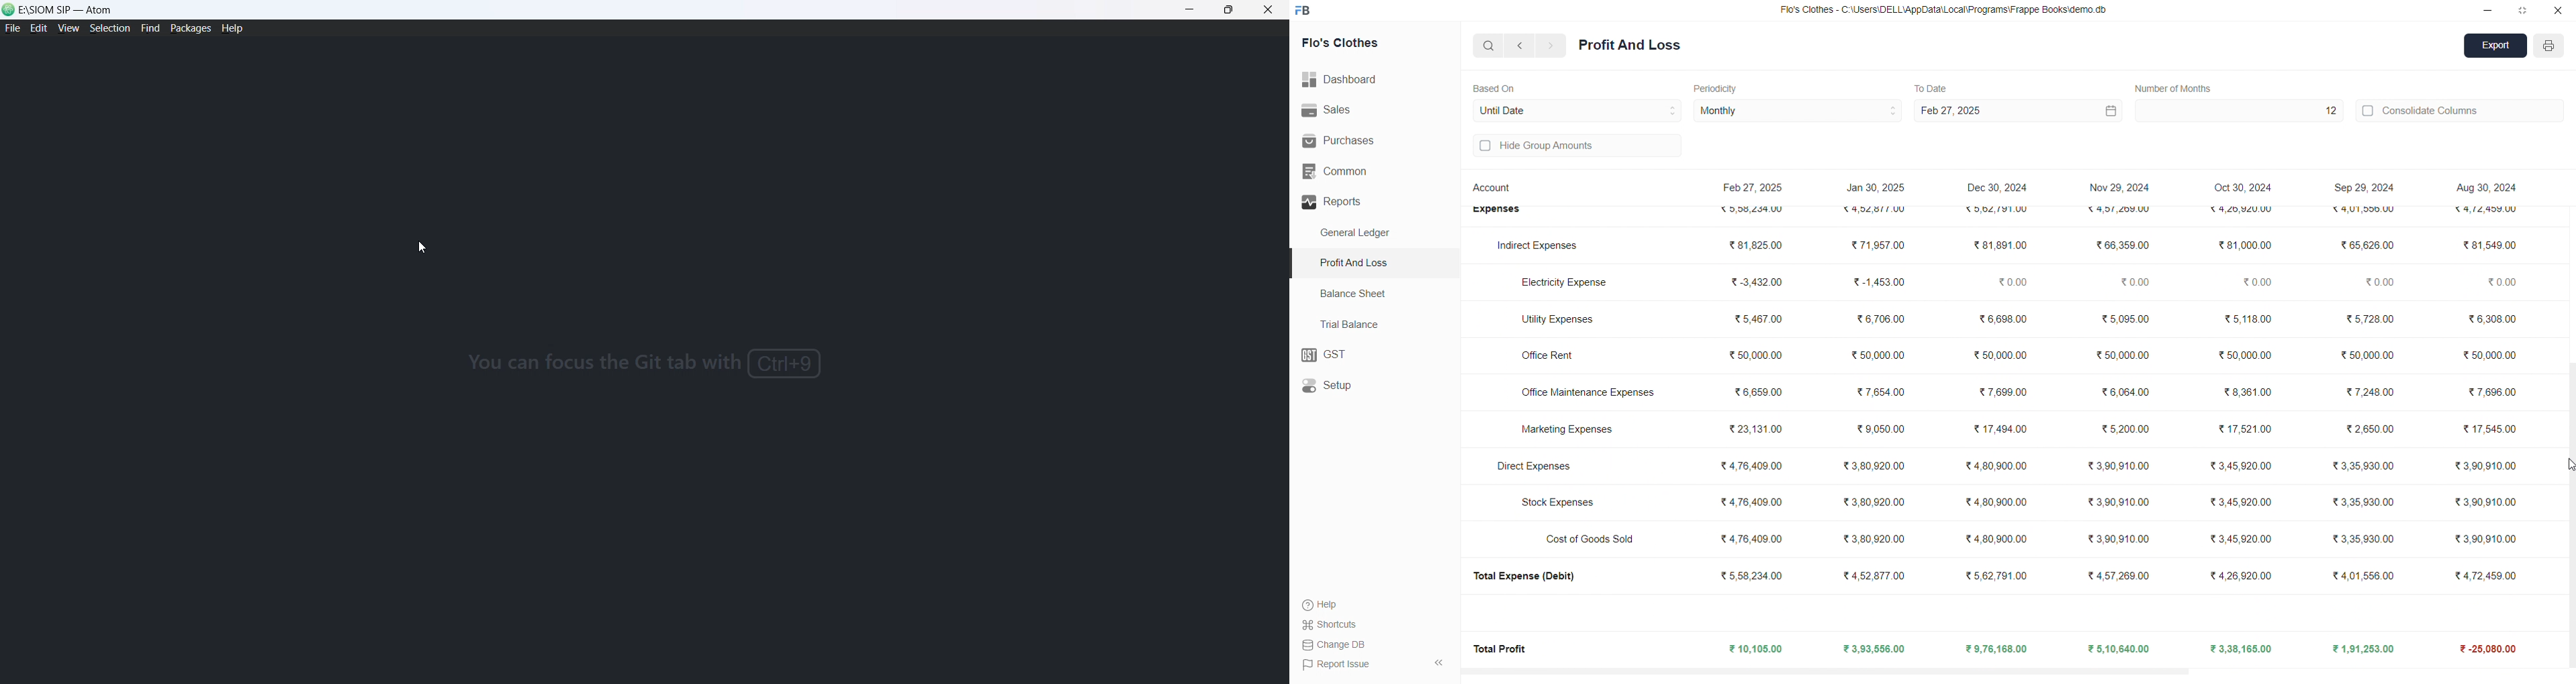 This screenshot has width=2576, height=700. I want to click on ₹3,93,566.00, so click(1873, 649).